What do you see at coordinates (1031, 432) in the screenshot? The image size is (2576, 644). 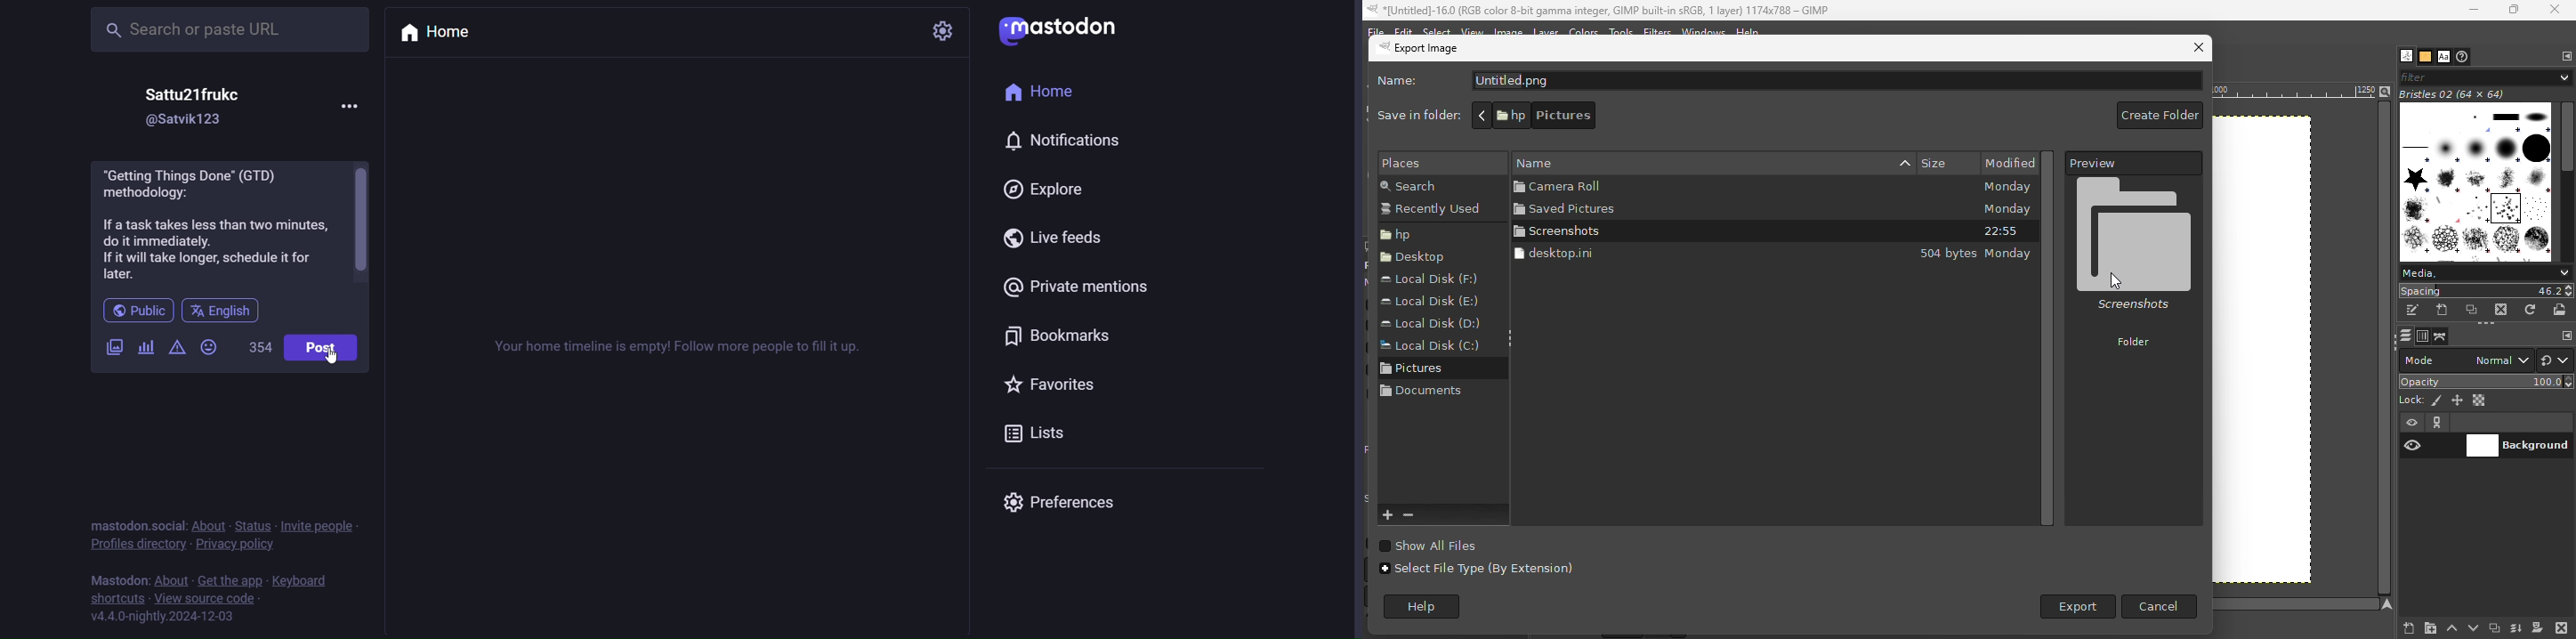 I see `lists` at bounding box center [1031, 432].